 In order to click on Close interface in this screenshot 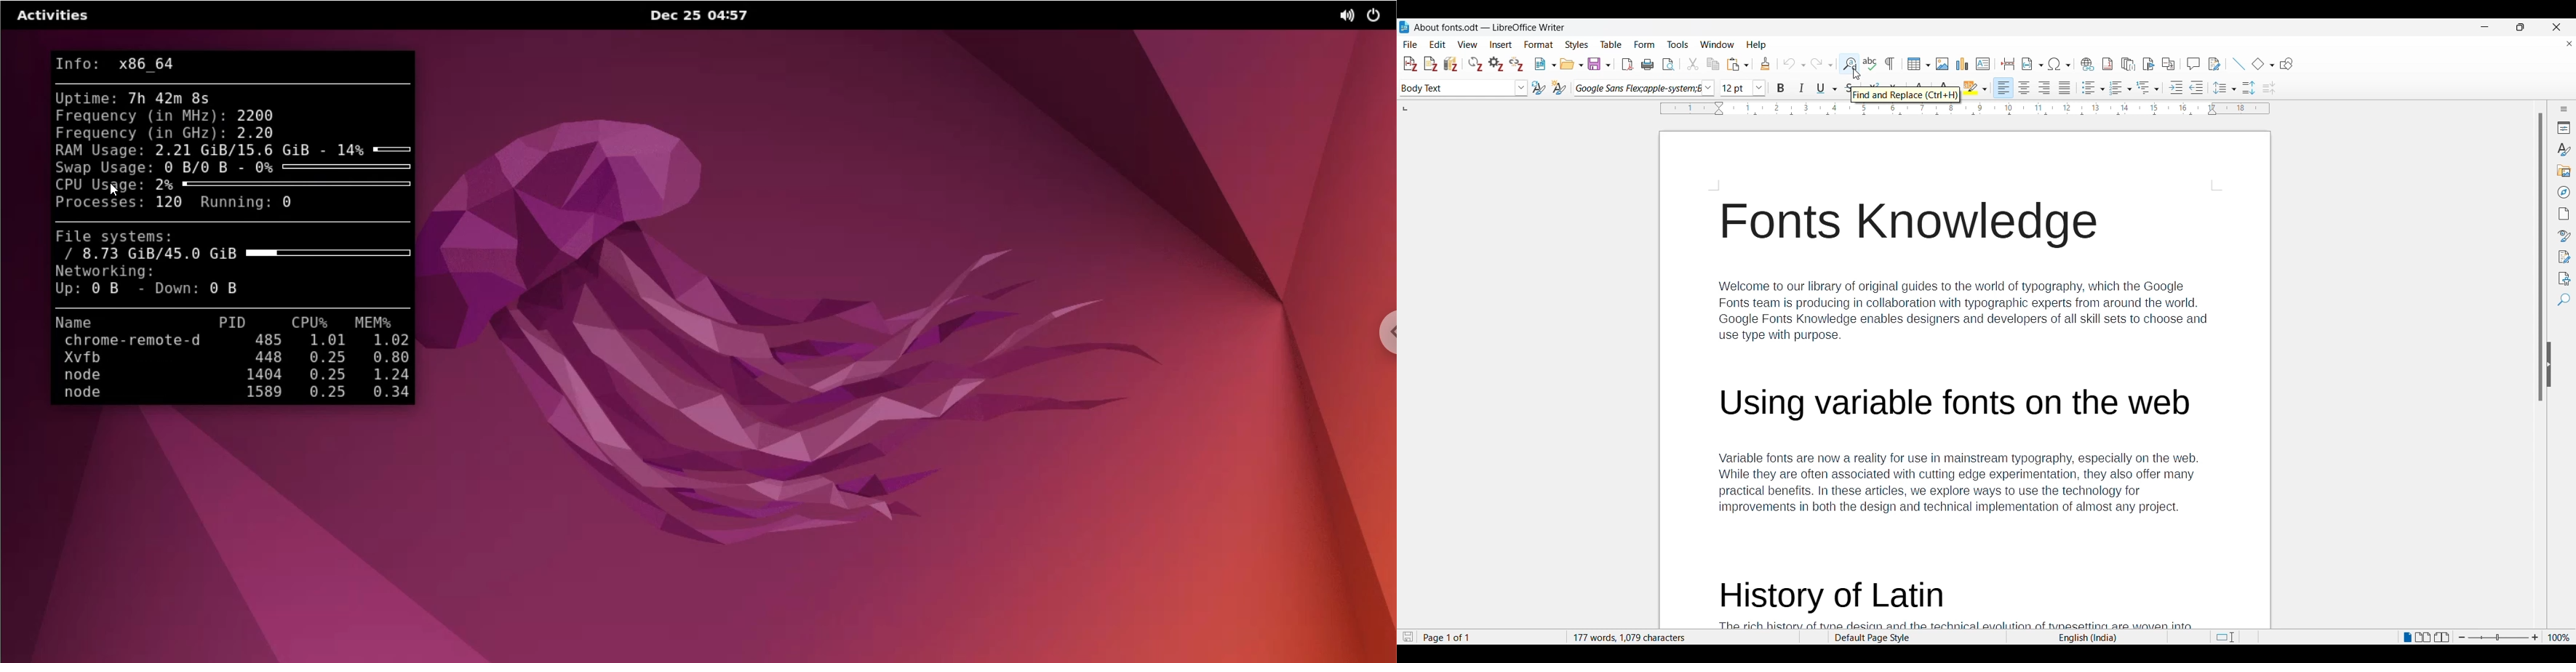, I will do `click(2557, 27)`.